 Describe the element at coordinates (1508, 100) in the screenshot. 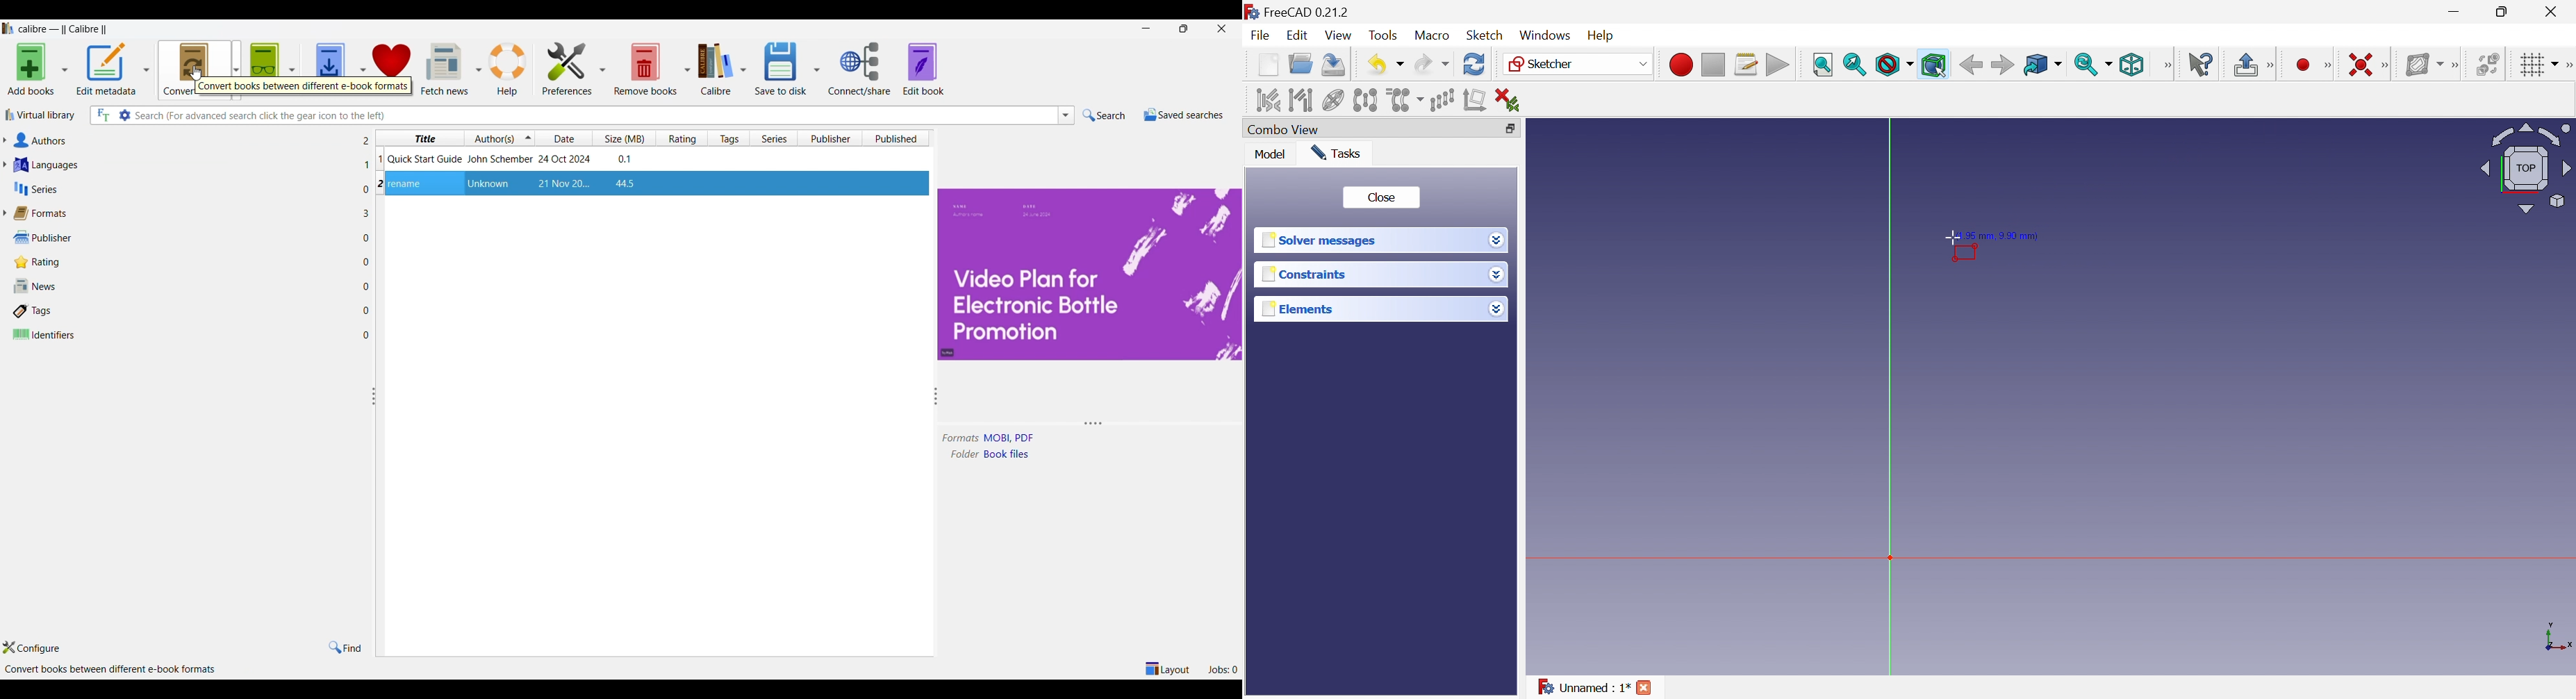

I see `Delete all constraints` at that location.